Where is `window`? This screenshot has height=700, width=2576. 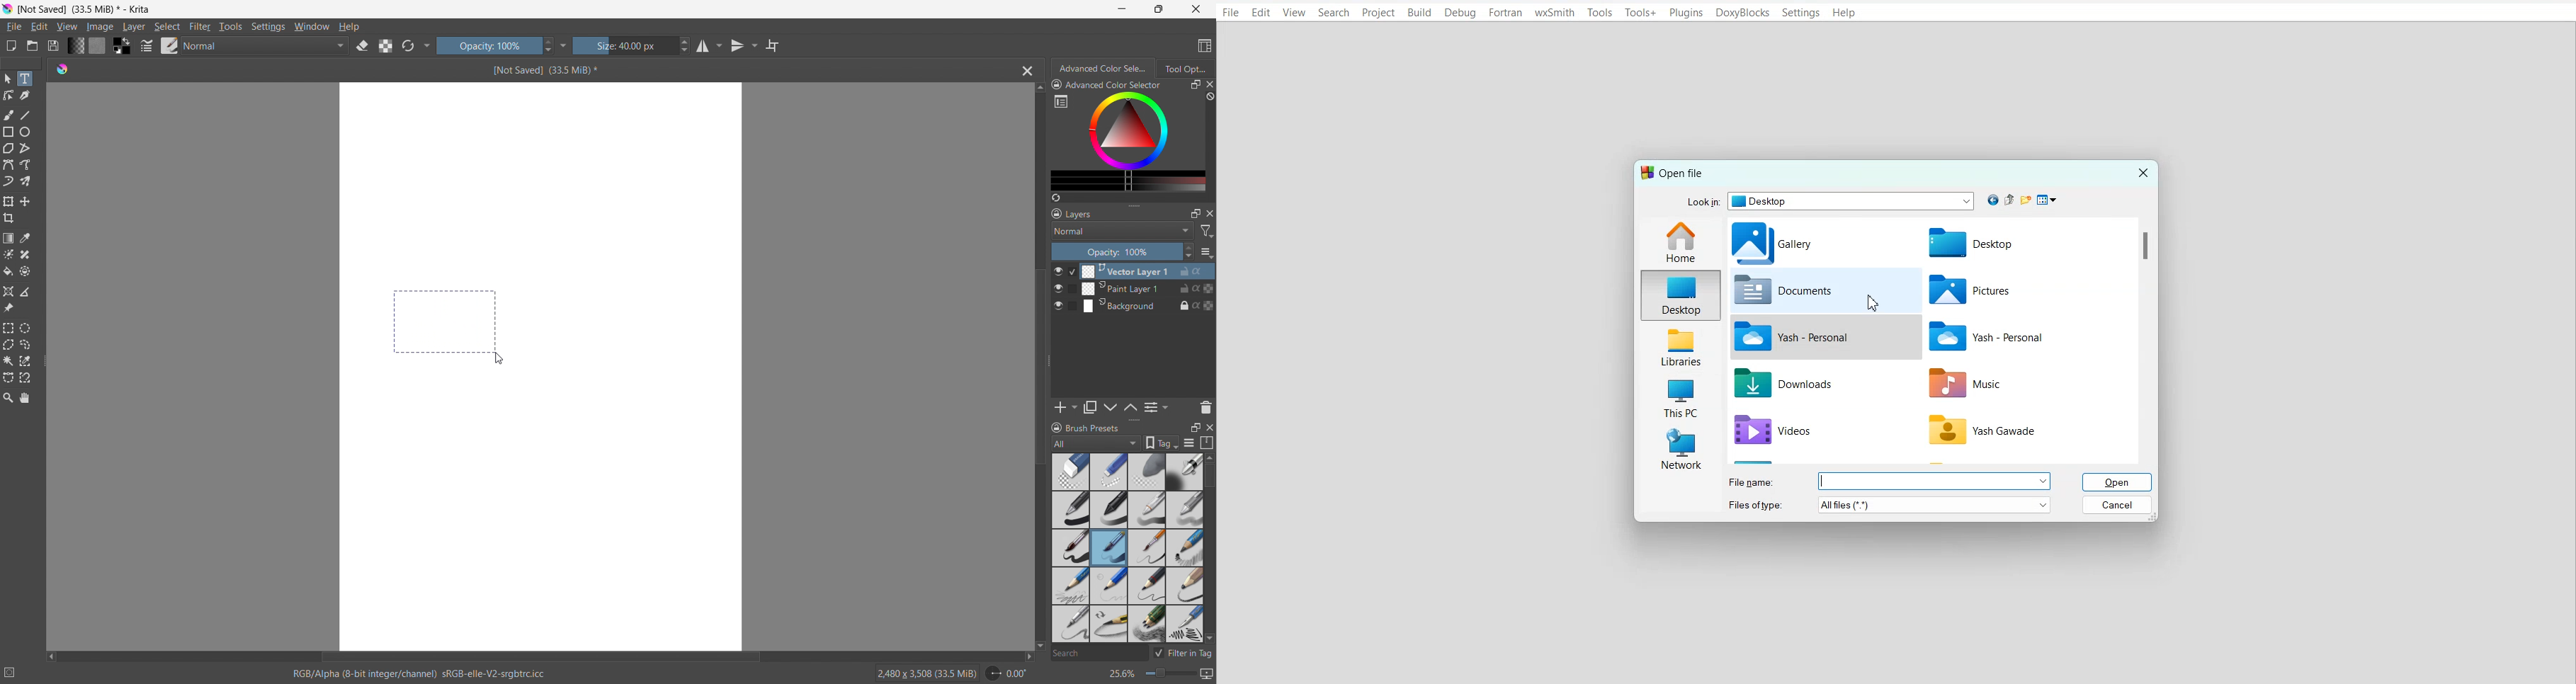
window is located at coordinates (312, 27).